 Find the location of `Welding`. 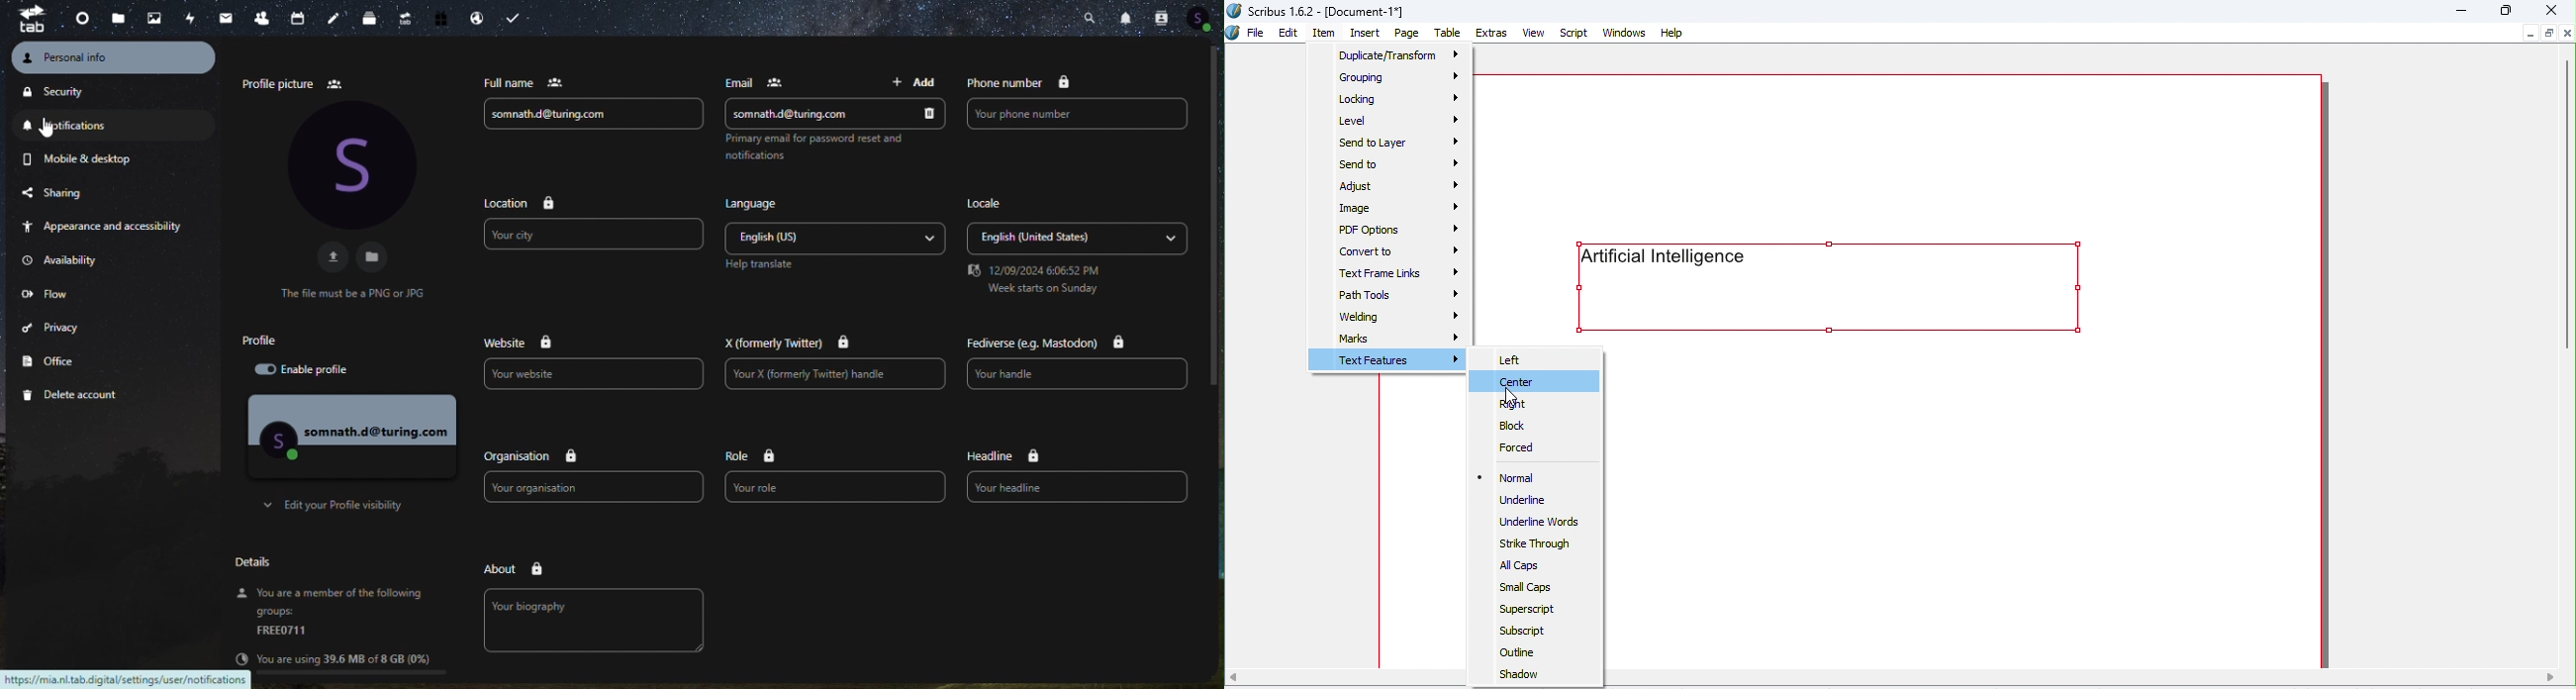

Welding is located at coordinates (1403, 317).